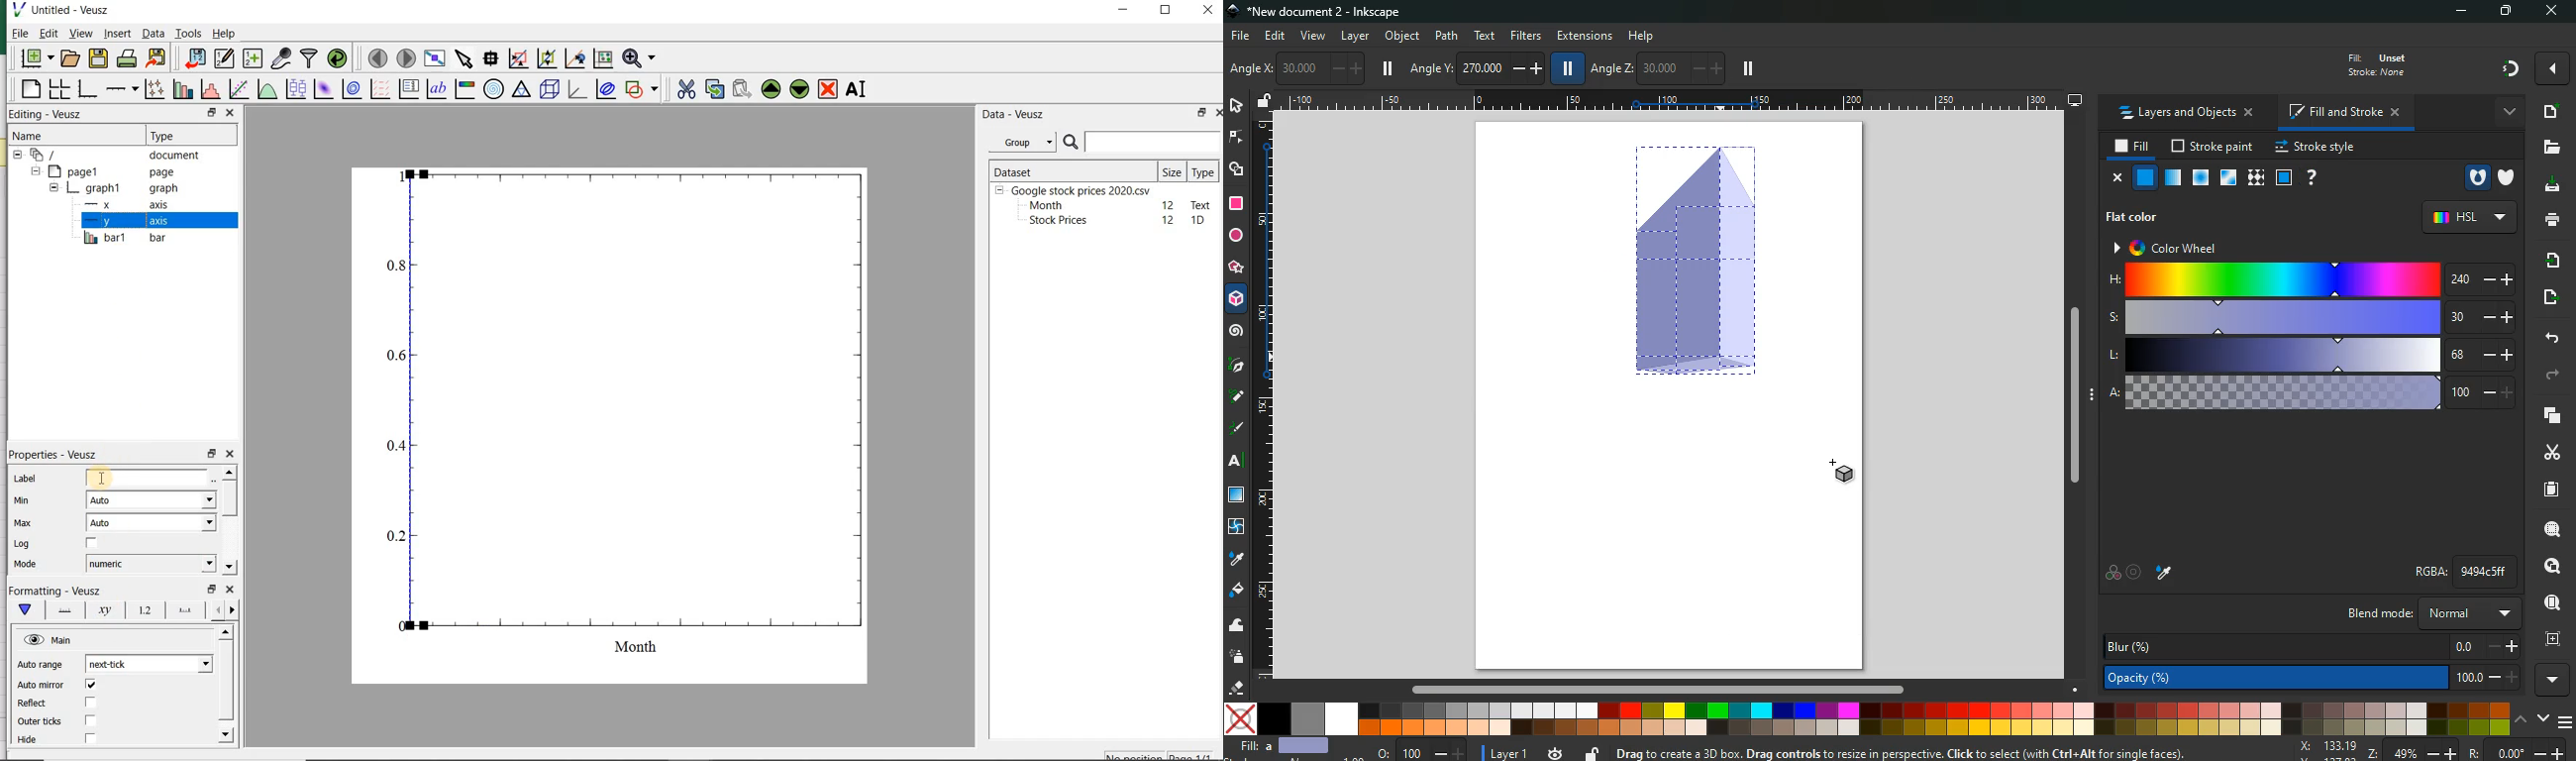  What do you see at coordinates (546, 57) in the screenshot?
I see `click to zoom out of graph axes` at bounding box center [546, 57].